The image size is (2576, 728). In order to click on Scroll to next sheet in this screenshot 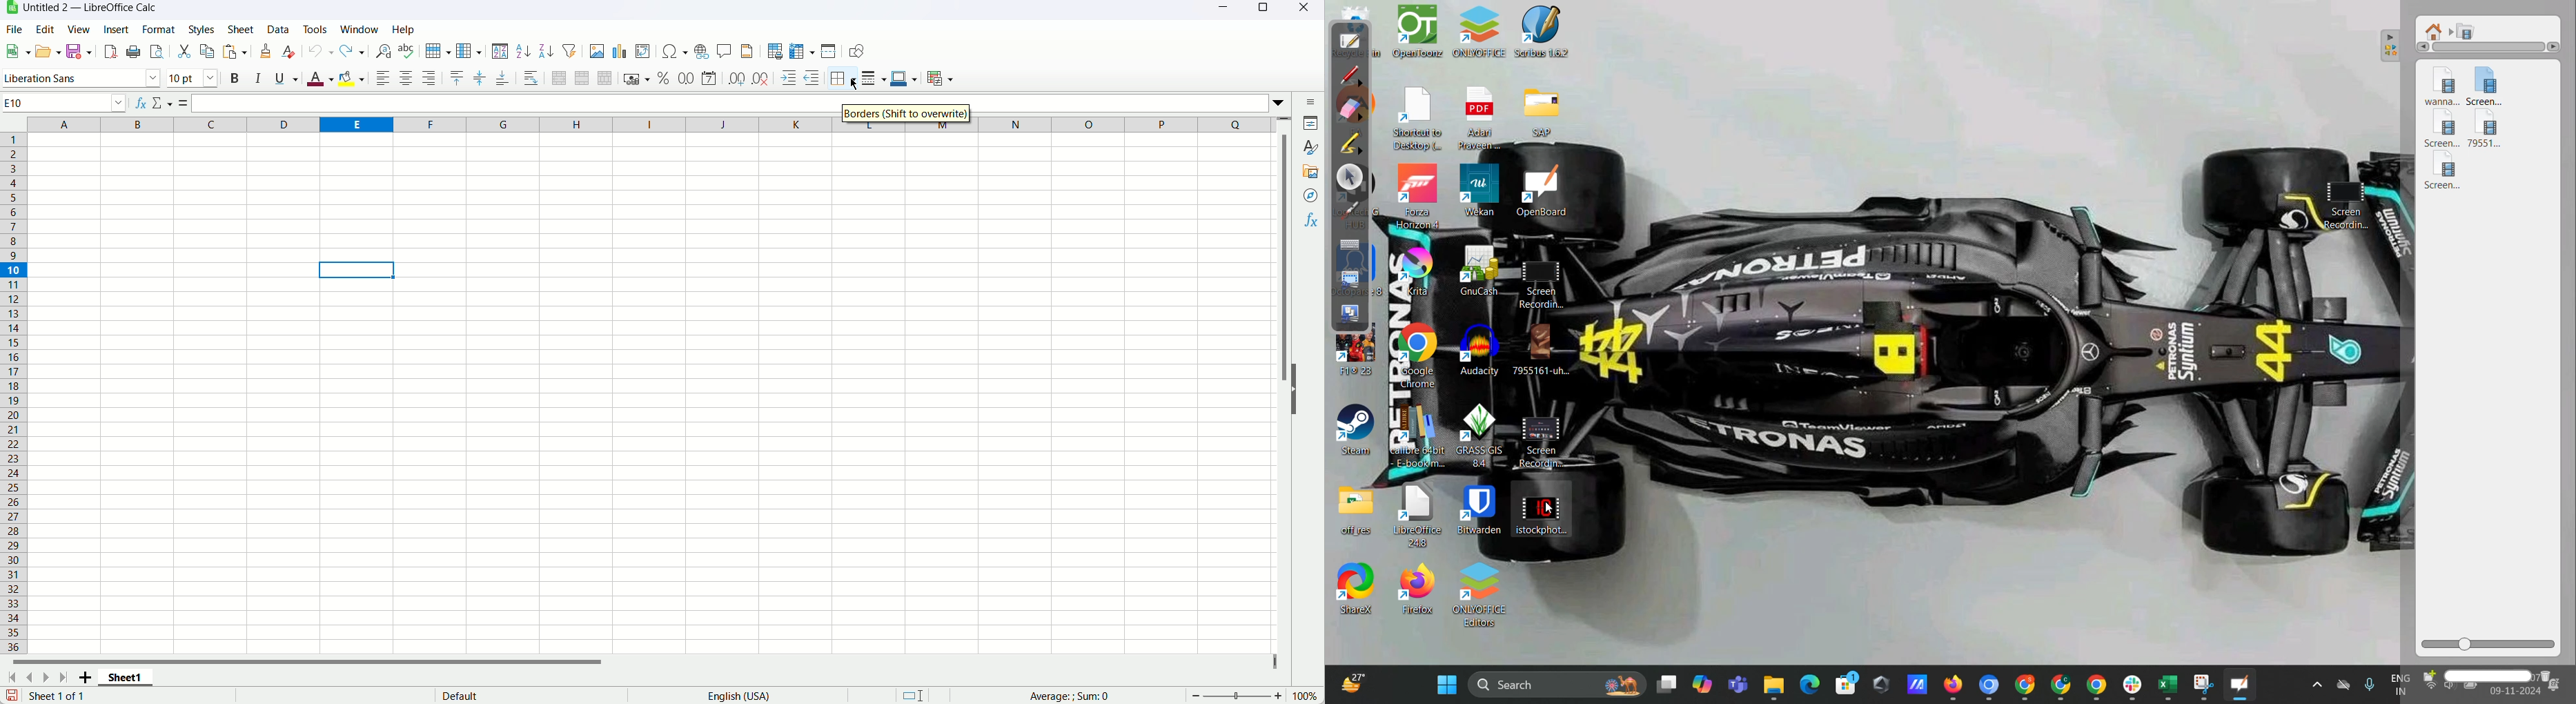, I will do `click(47, 678)`.